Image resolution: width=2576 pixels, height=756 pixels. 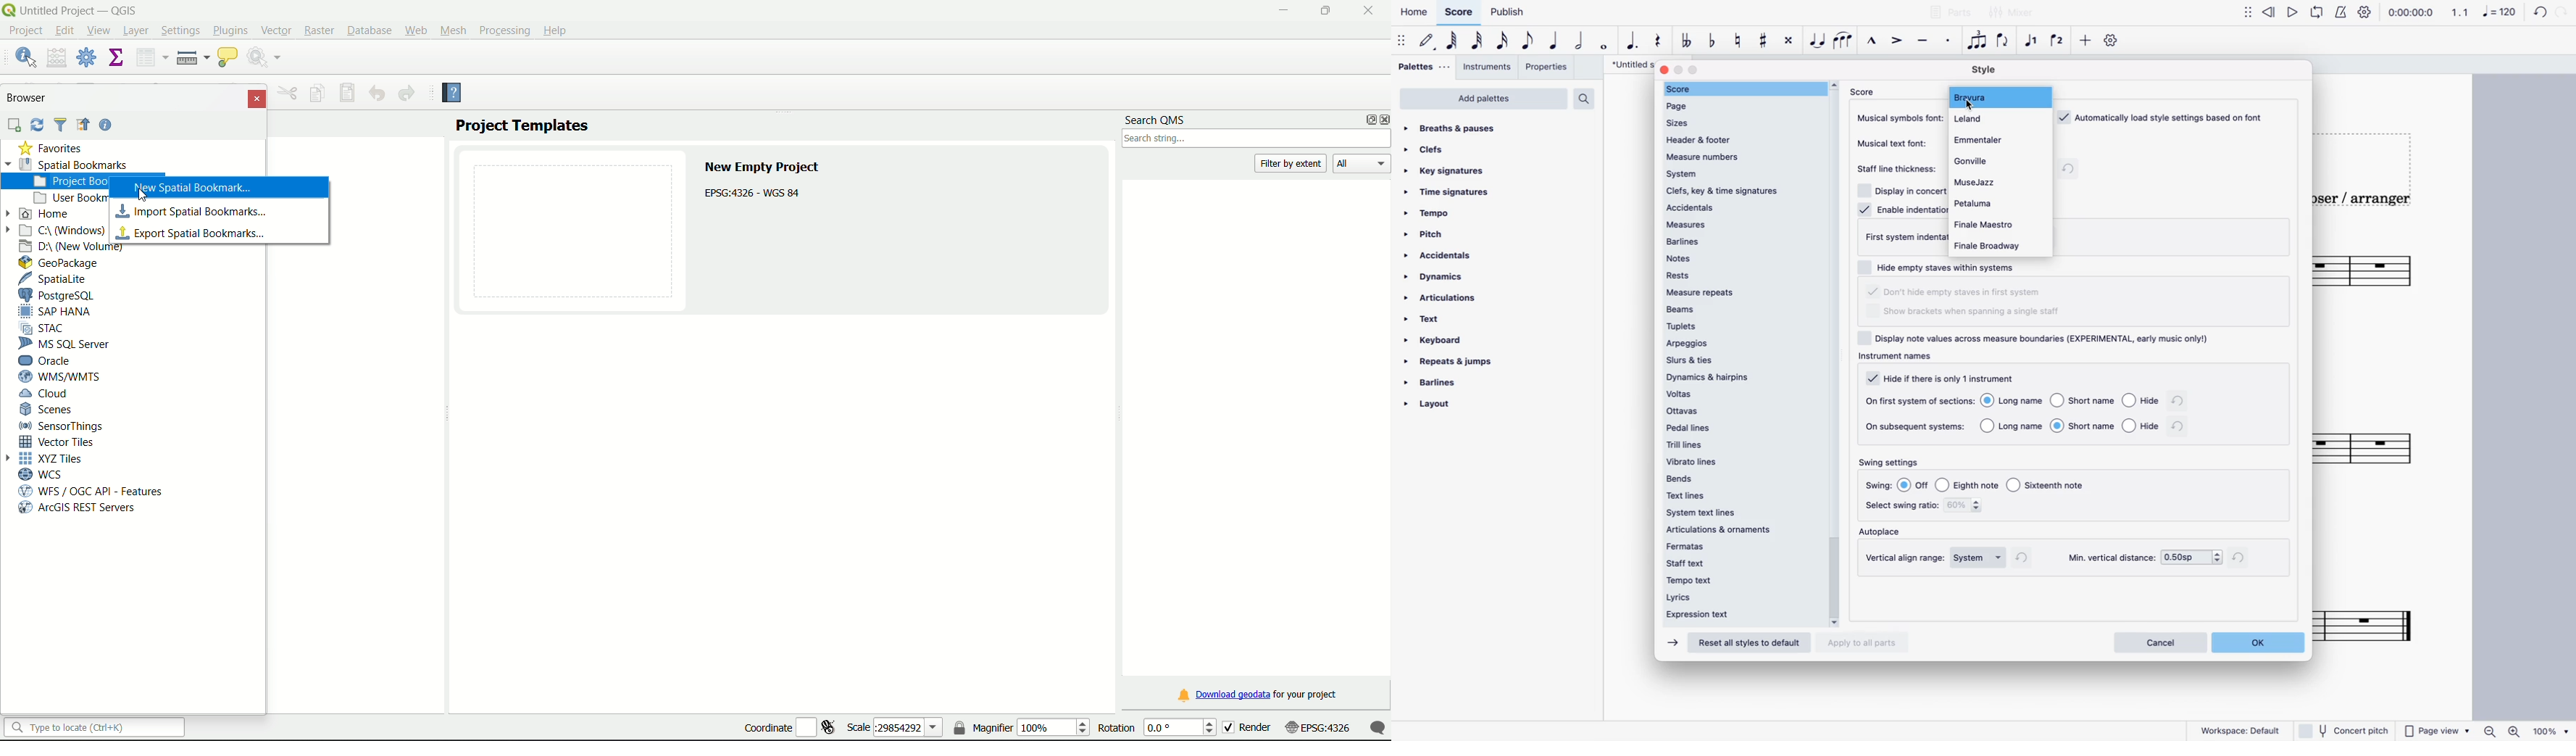 What do you see at coordinates (1918, 400) in the screenshot?
I see `on first system of sections` at bounding box center [1918, 400].